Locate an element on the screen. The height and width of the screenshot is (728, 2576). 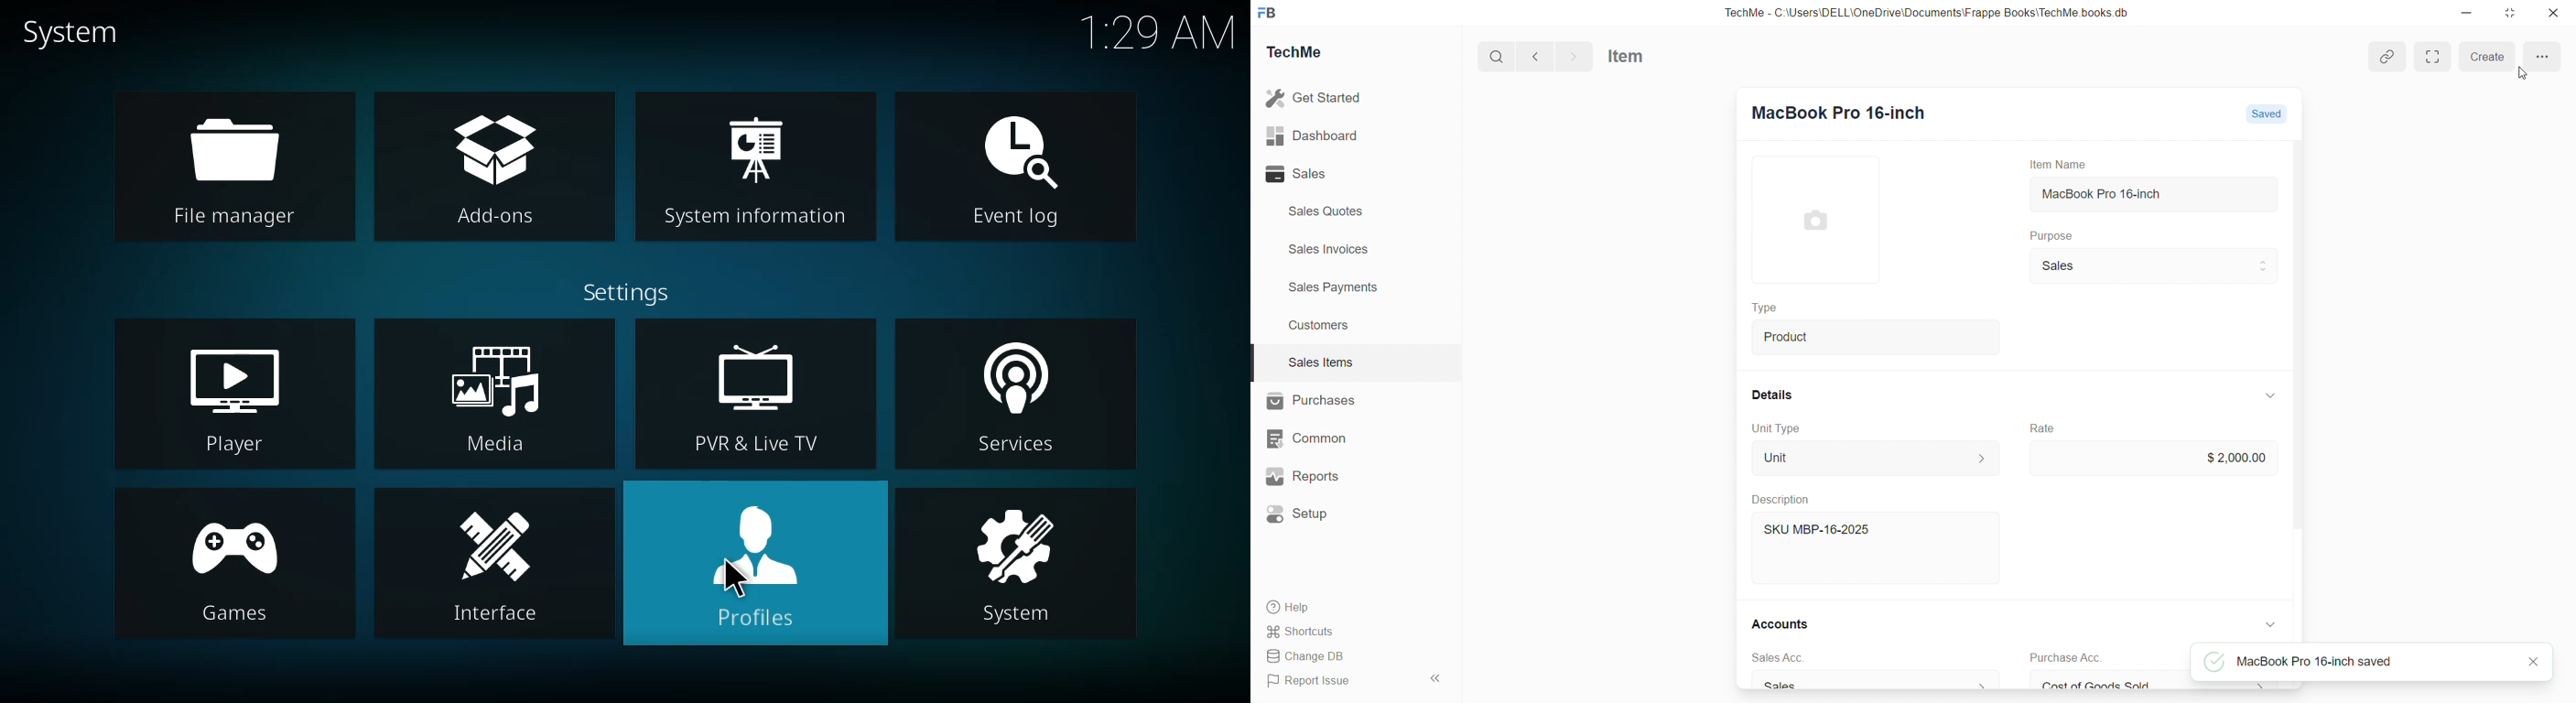
system is located at coordinates (1019, 561).